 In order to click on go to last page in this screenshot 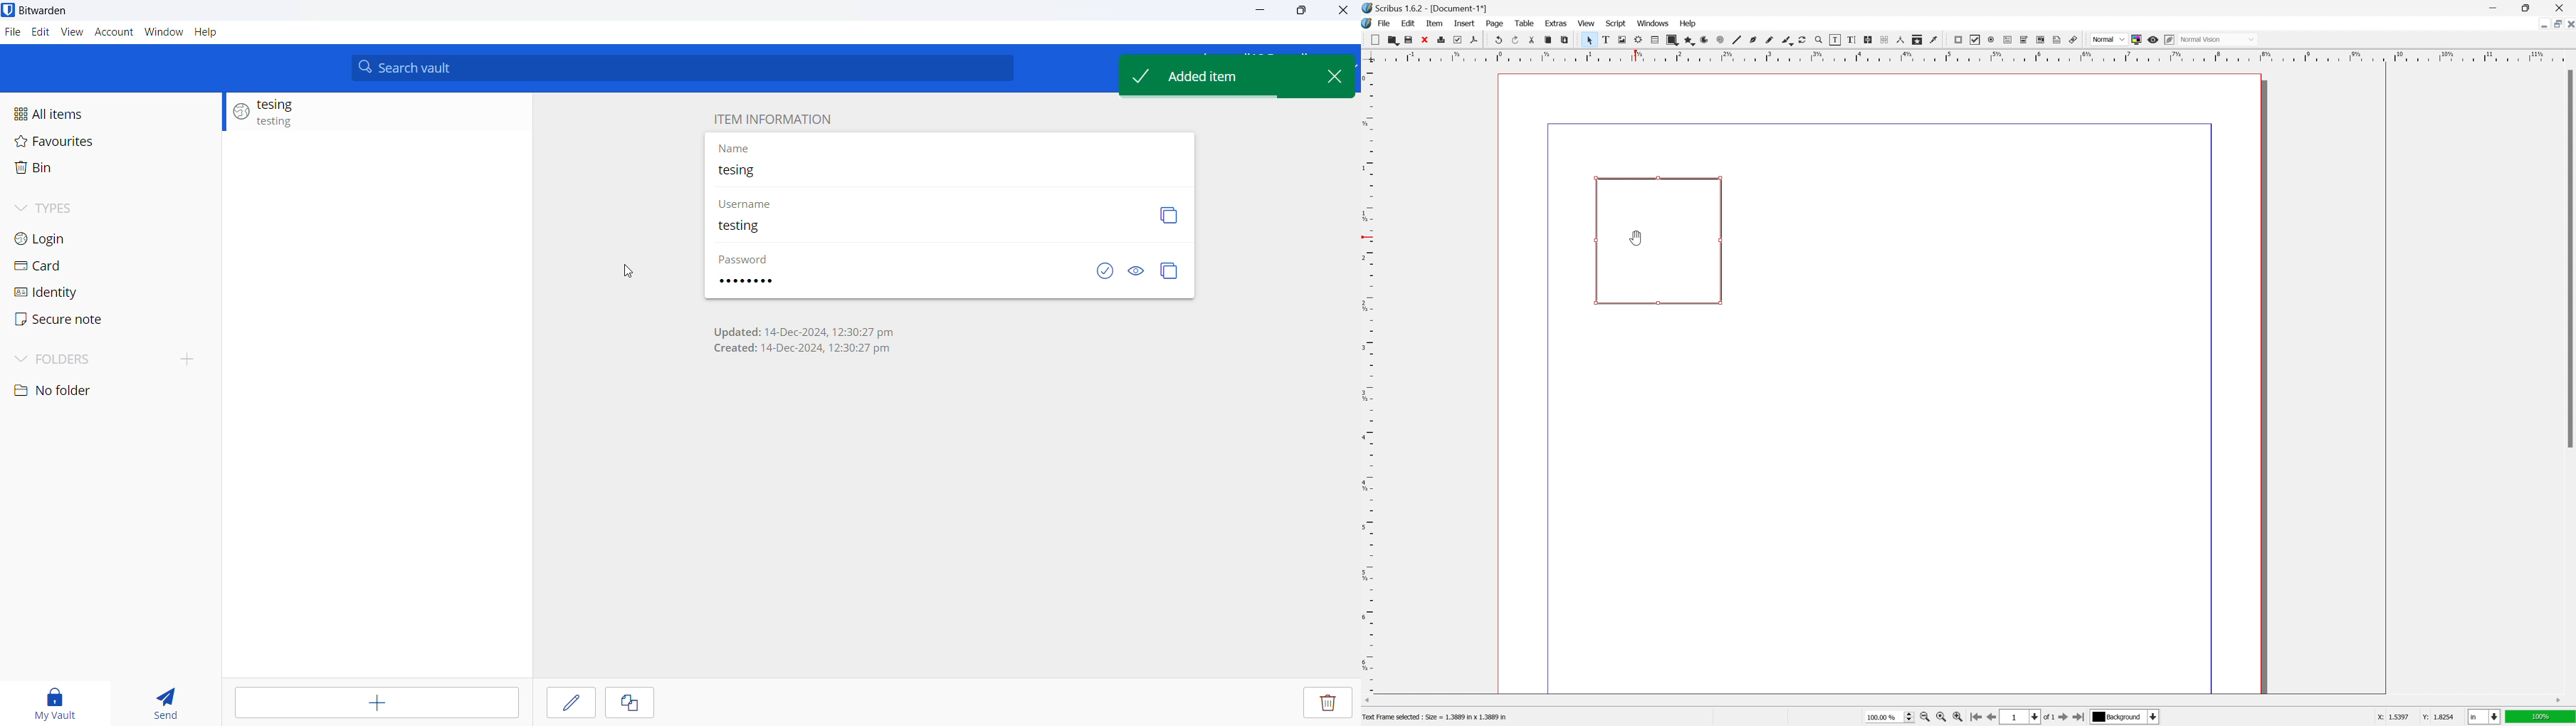, I will do `click(2082, 719)`.